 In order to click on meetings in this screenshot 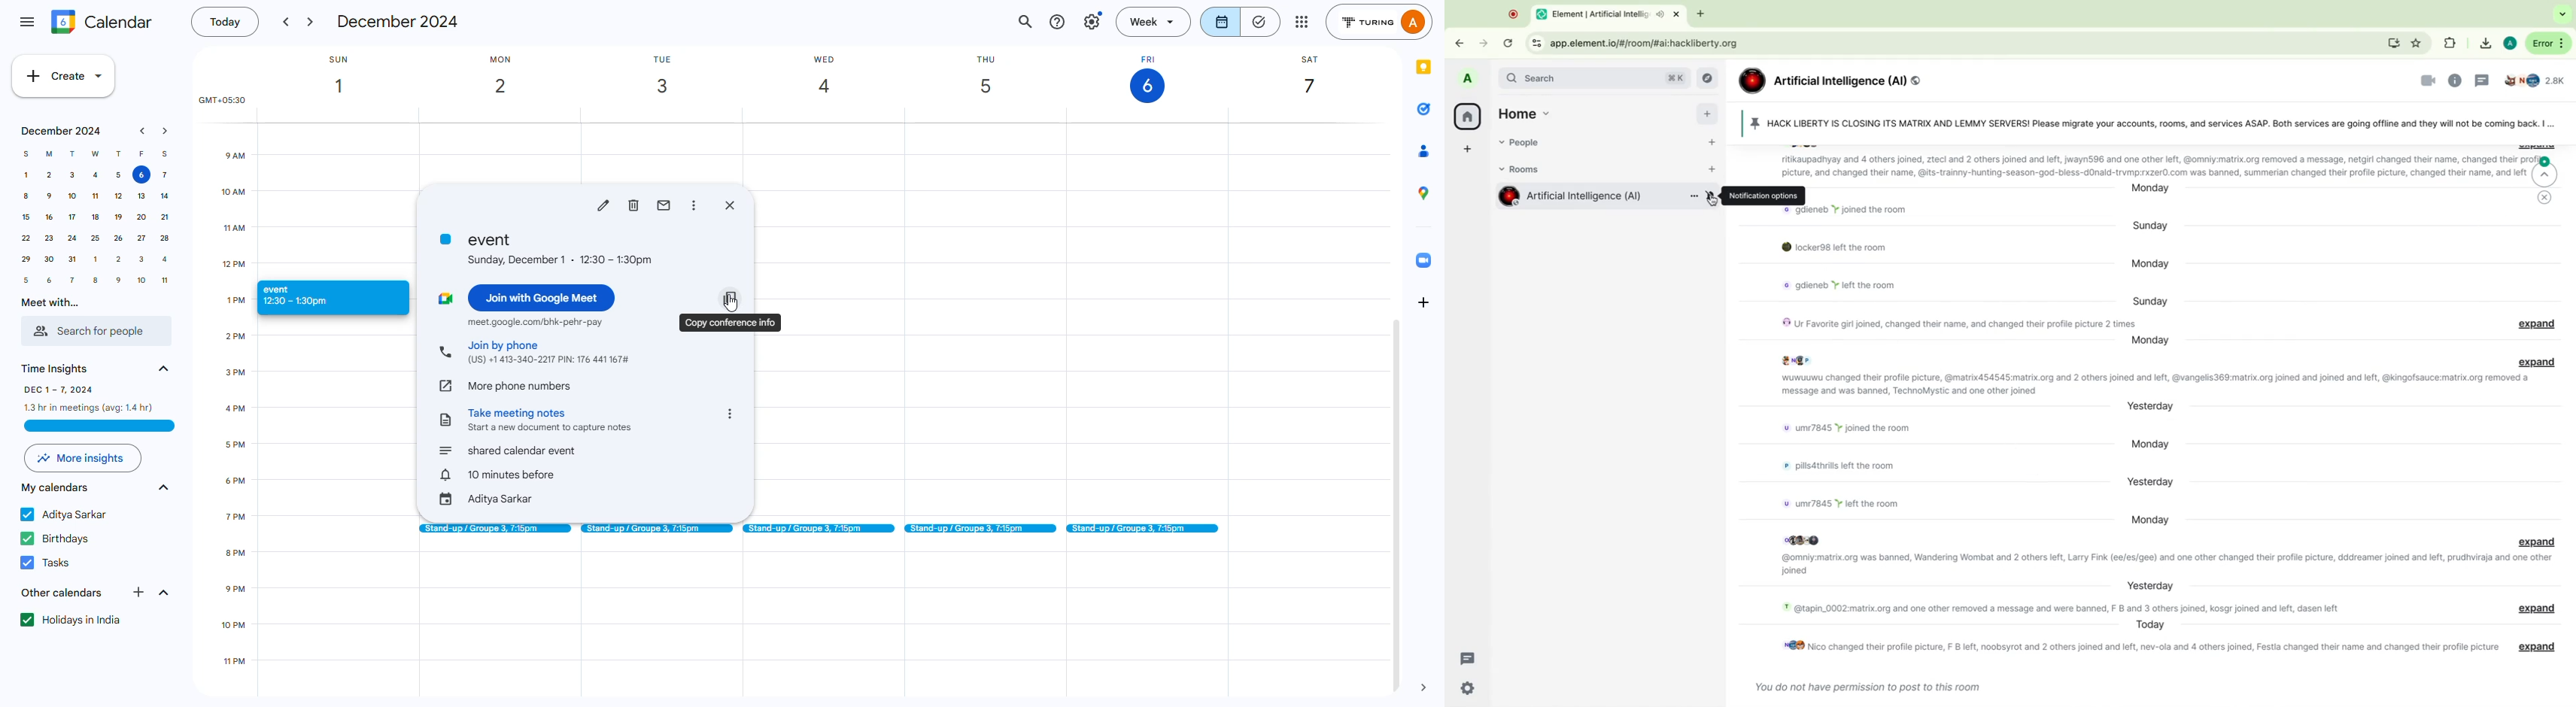, I will do `click(818, 529)`.